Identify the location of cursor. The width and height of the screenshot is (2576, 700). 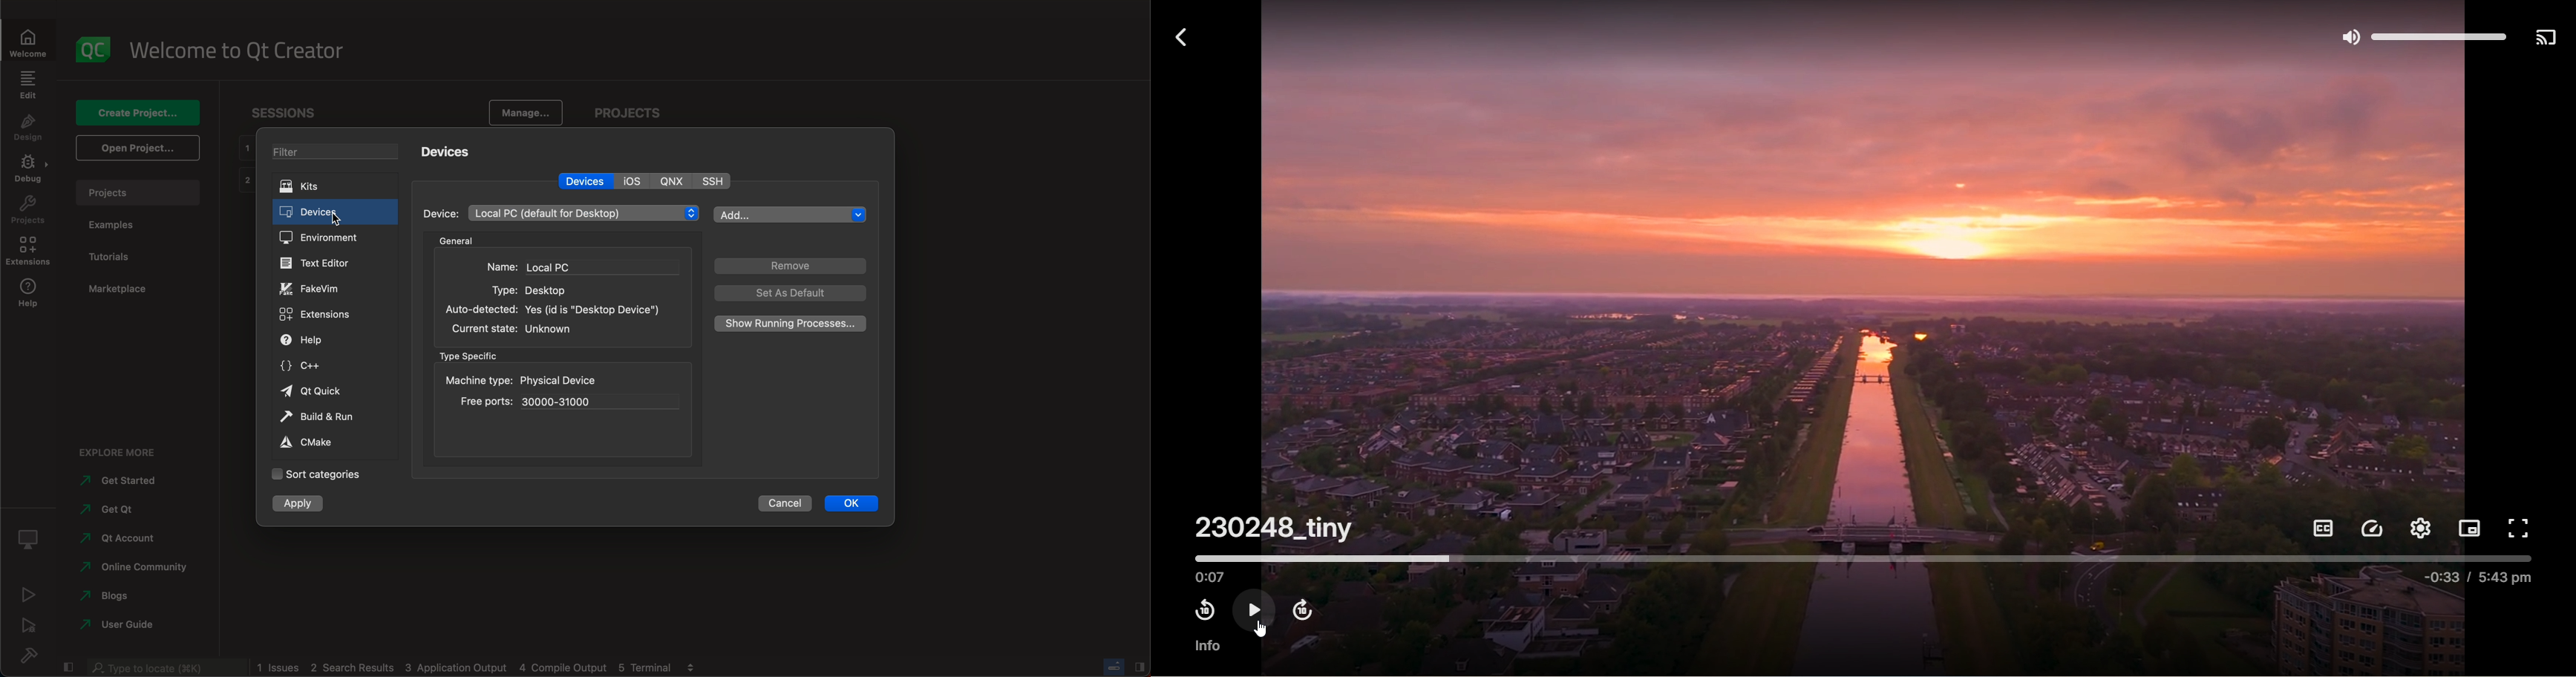
(1261, 630).